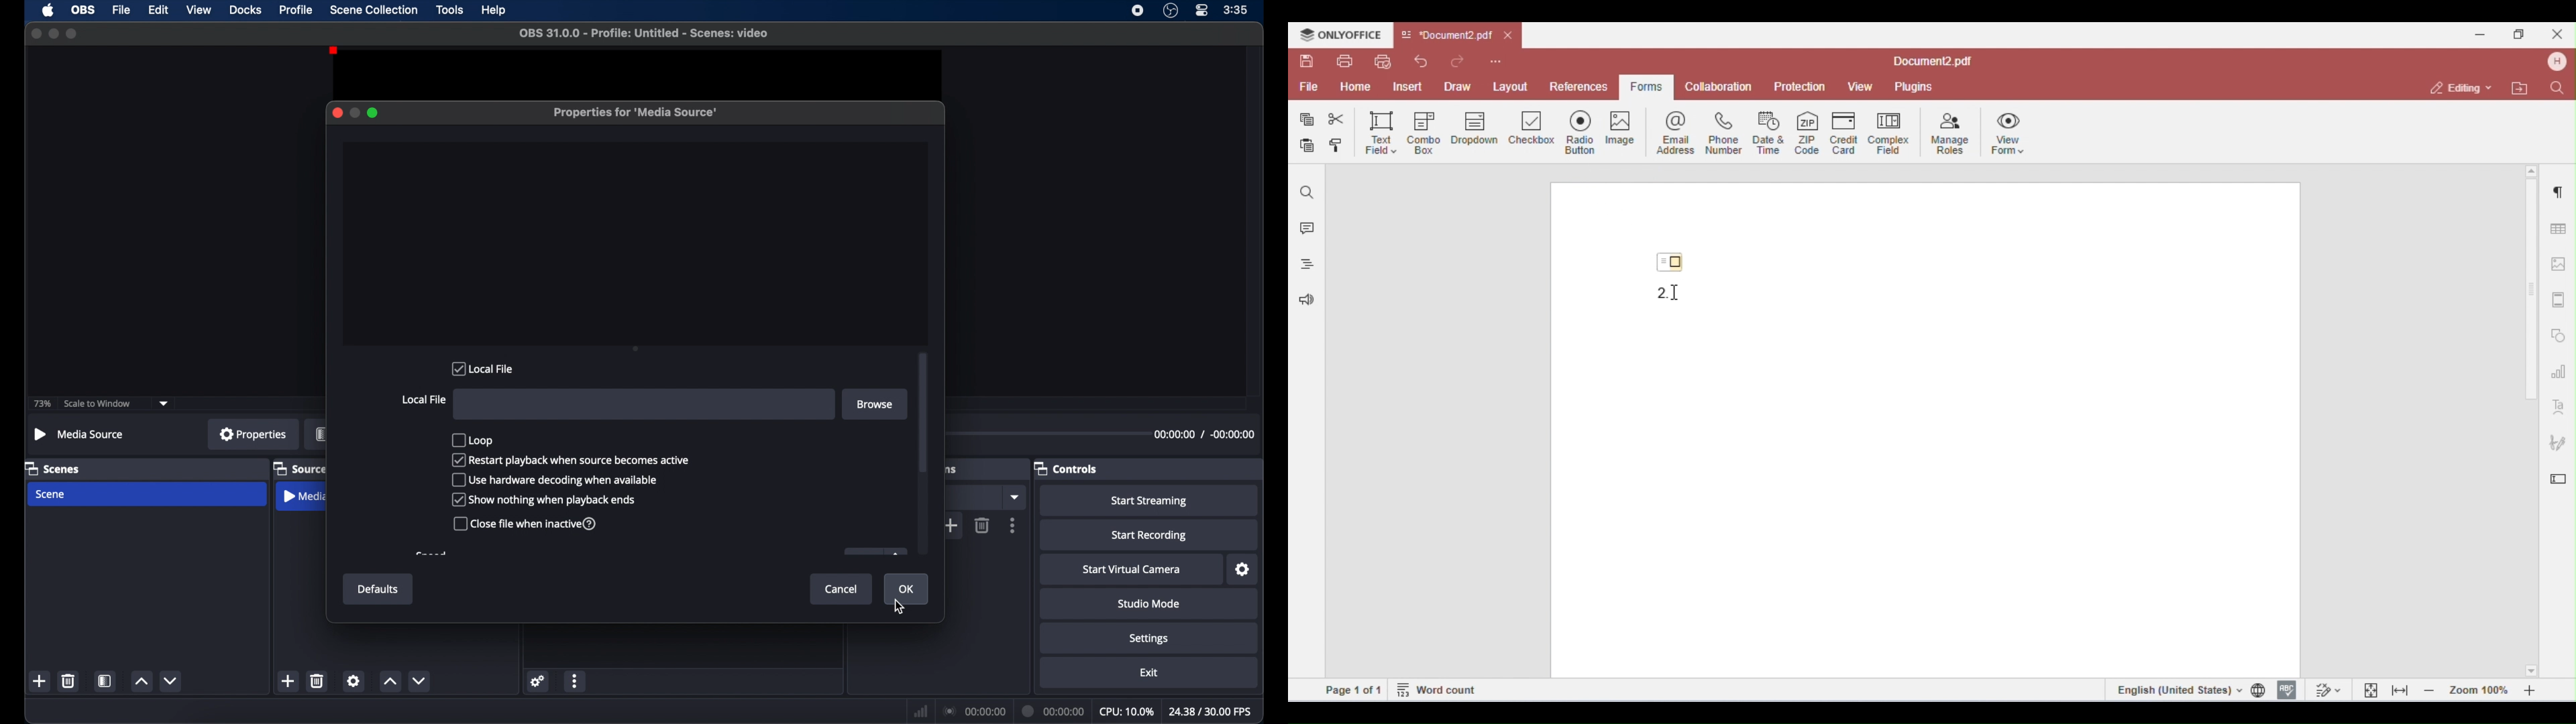 The image size is (2576, 728). What do you see at coordinates (246, 9) in the screenshot?
I see `docks` at bounding box center [246, 9].